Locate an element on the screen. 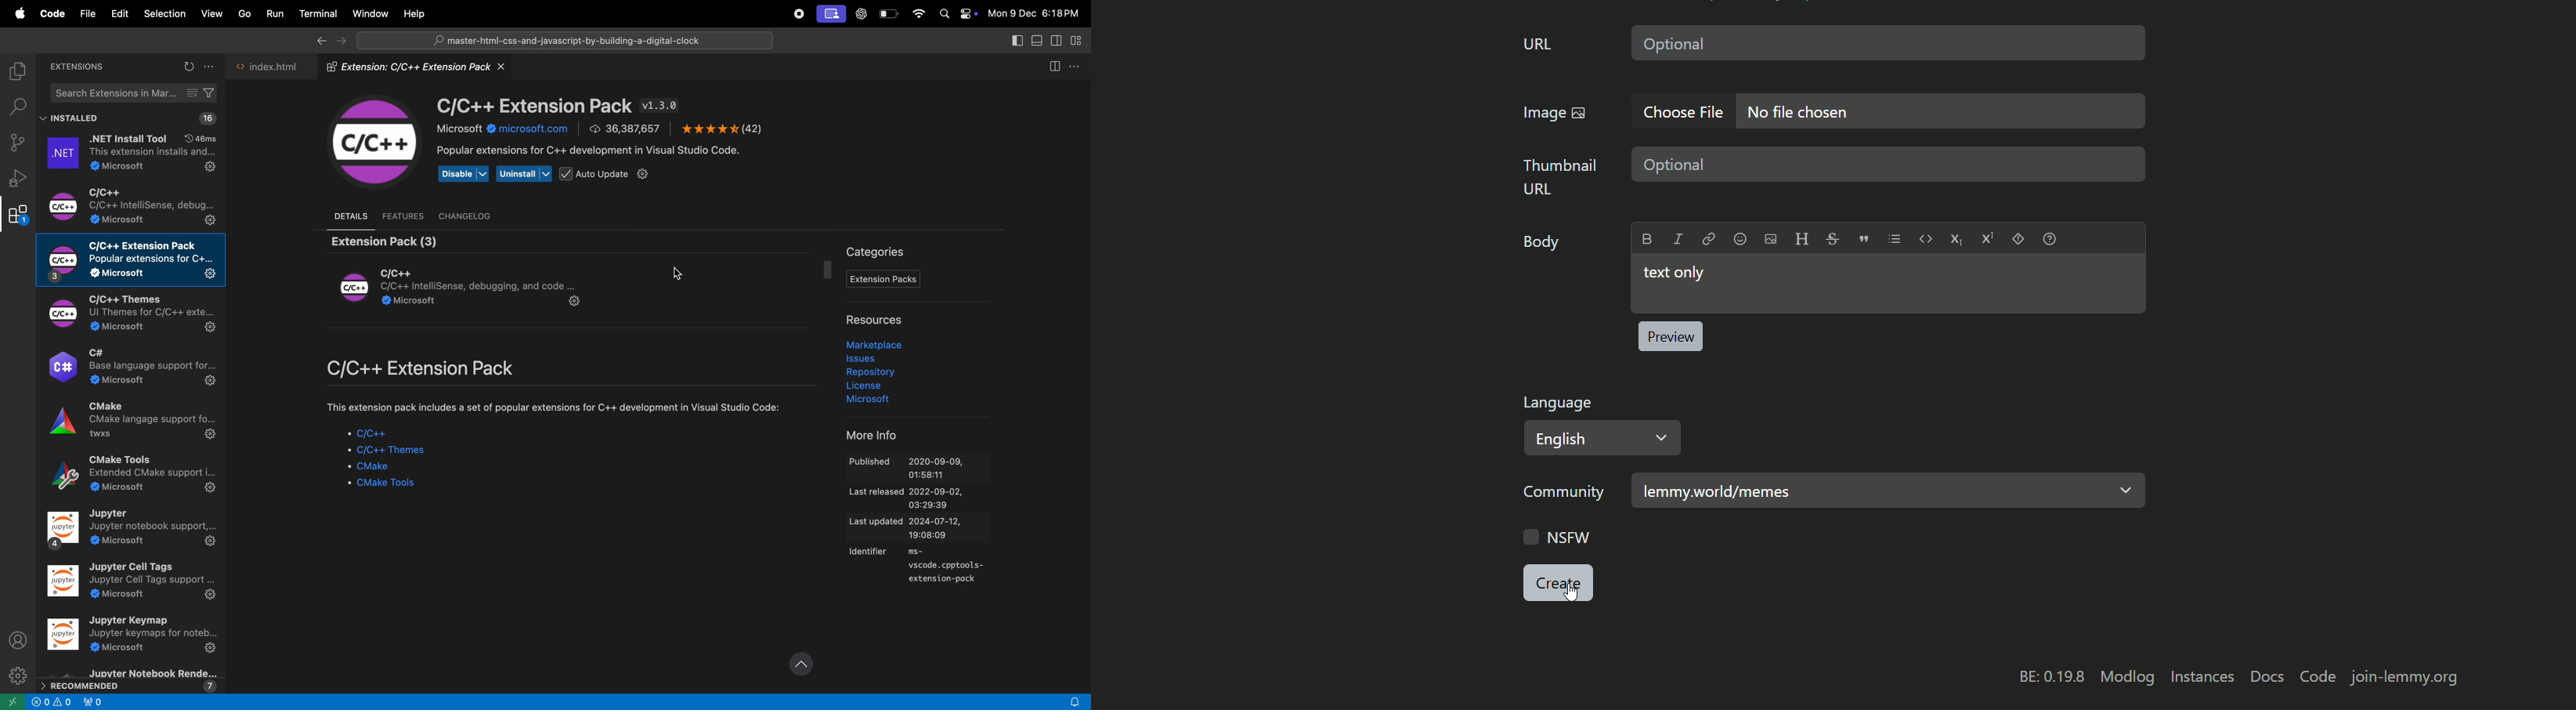  Cmake is located at coordinates (386, 468).